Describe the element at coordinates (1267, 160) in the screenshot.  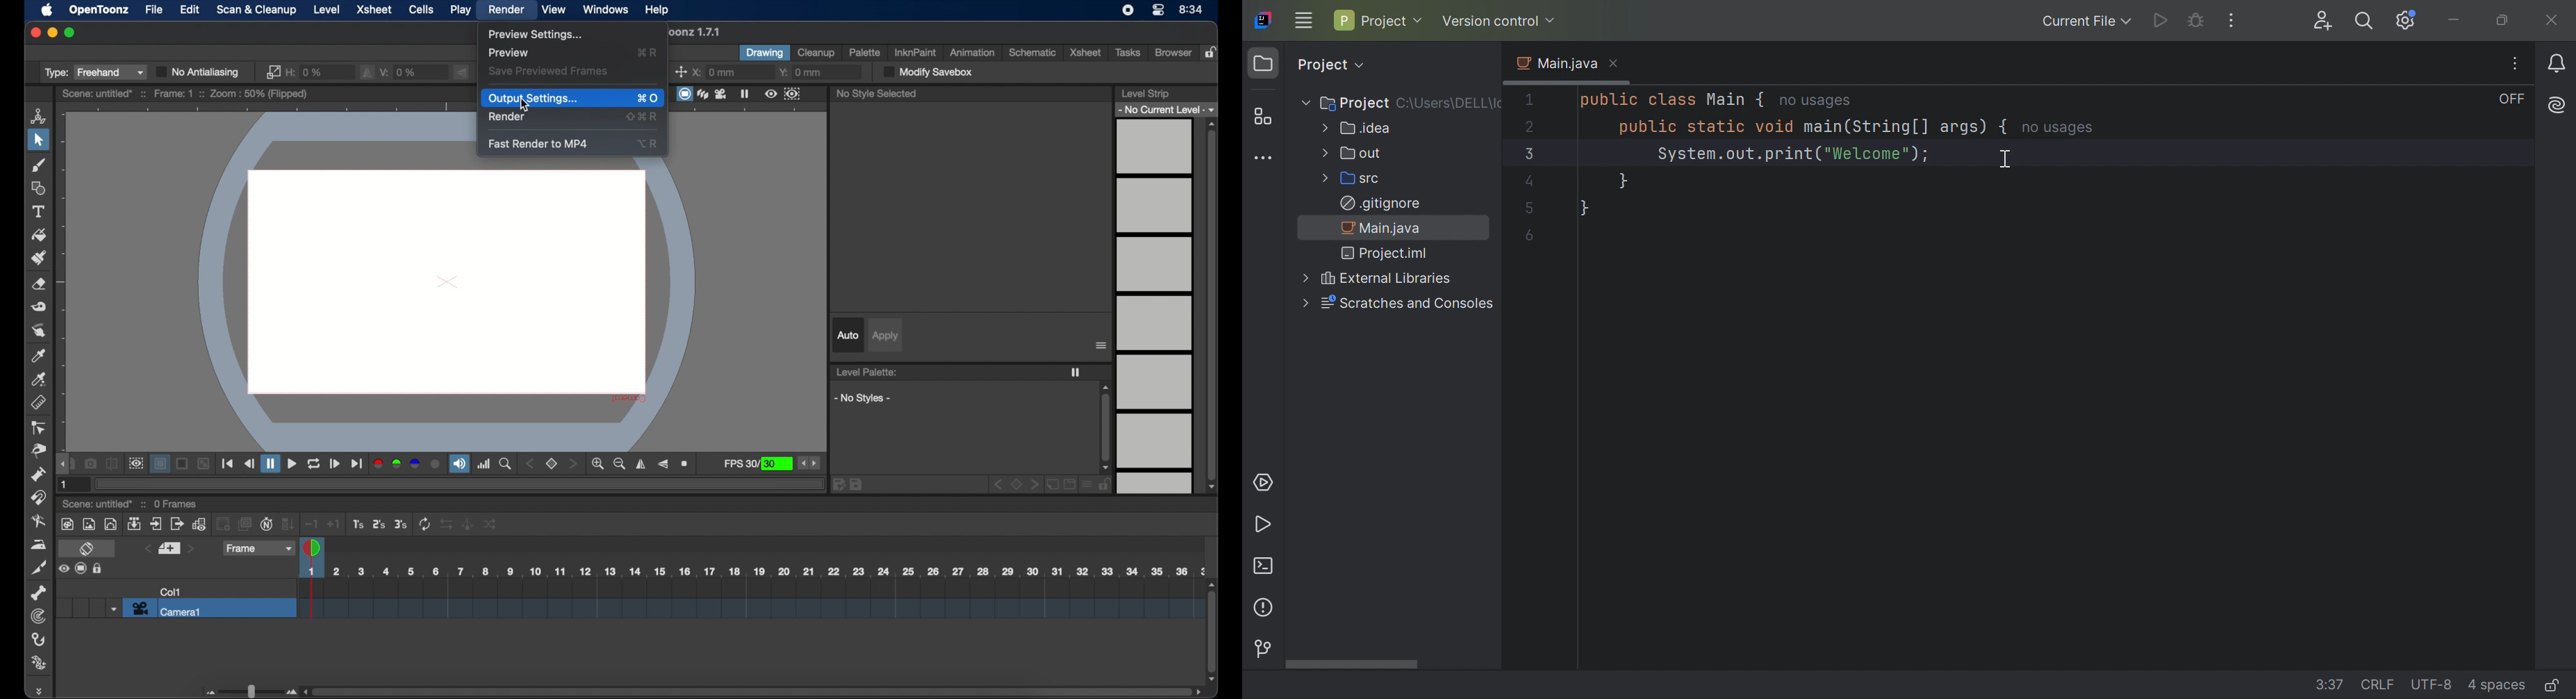
I see `More tool windows` at that location.